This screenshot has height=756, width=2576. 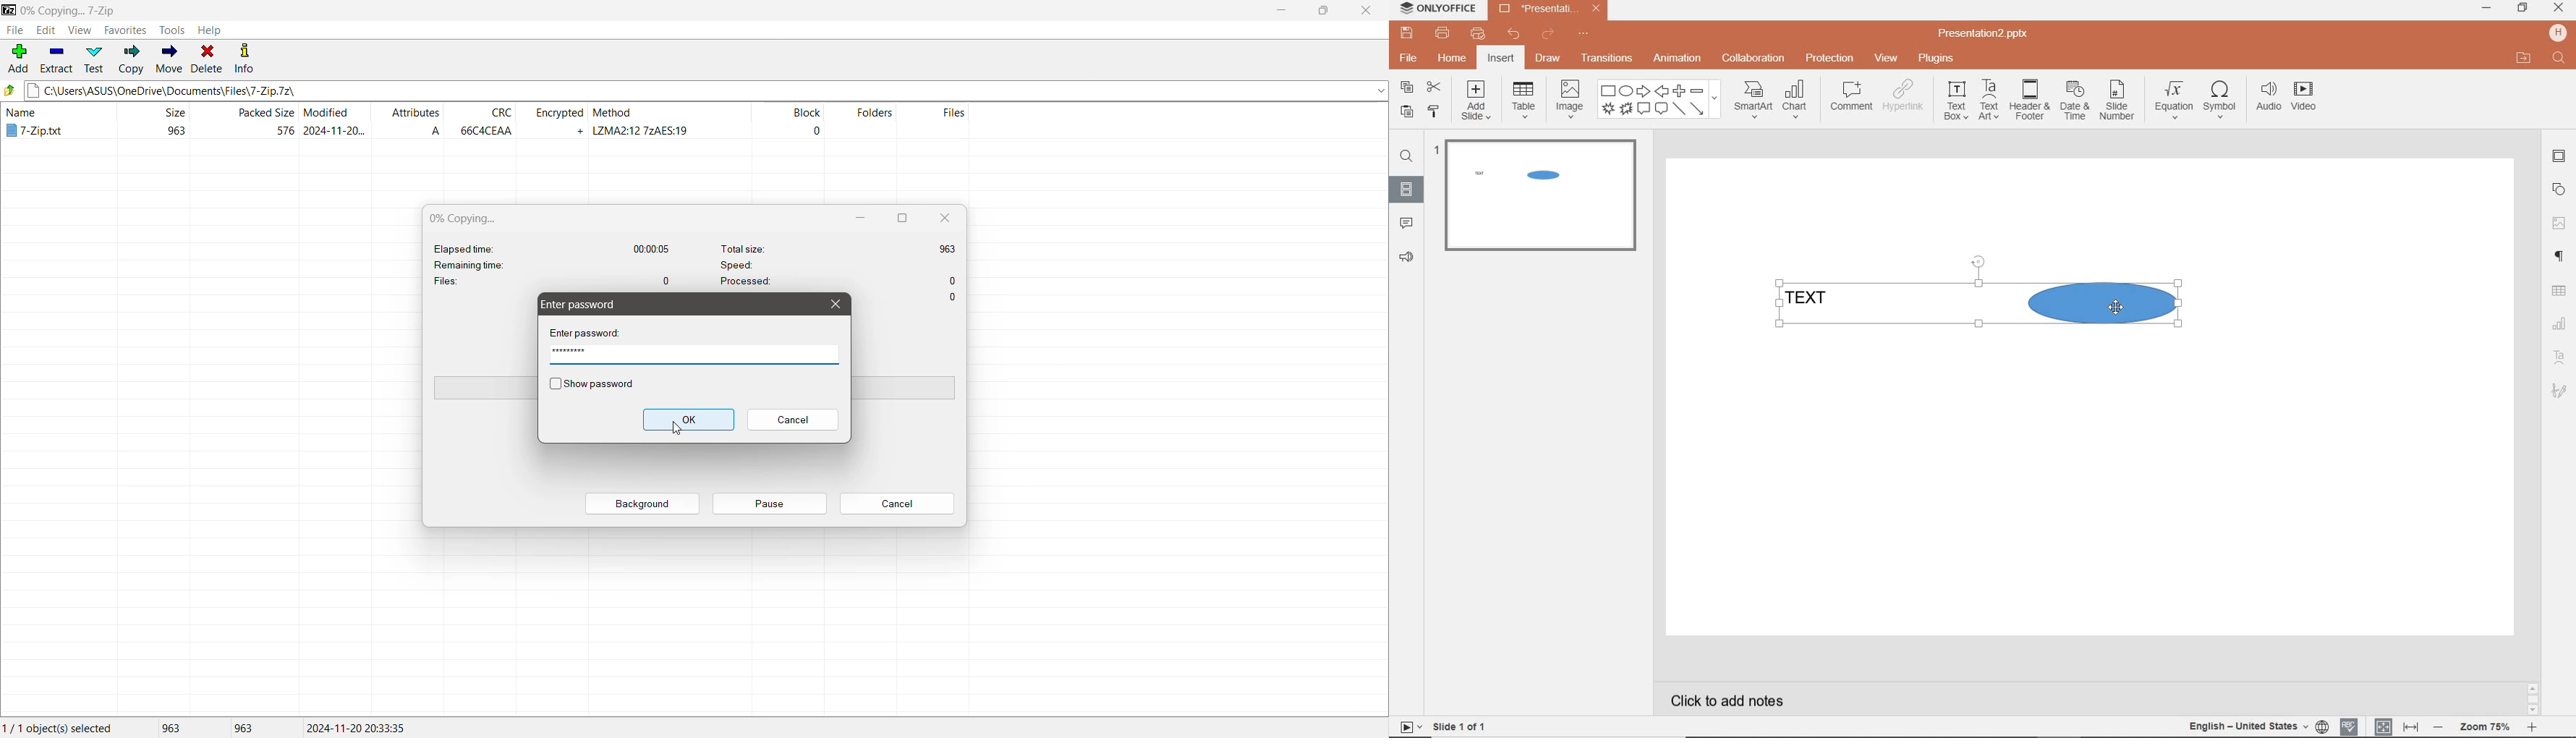 What do you see at coordinates (1453, 59) in the screenshot?
I see `home` at bounding box center [1453, 59].